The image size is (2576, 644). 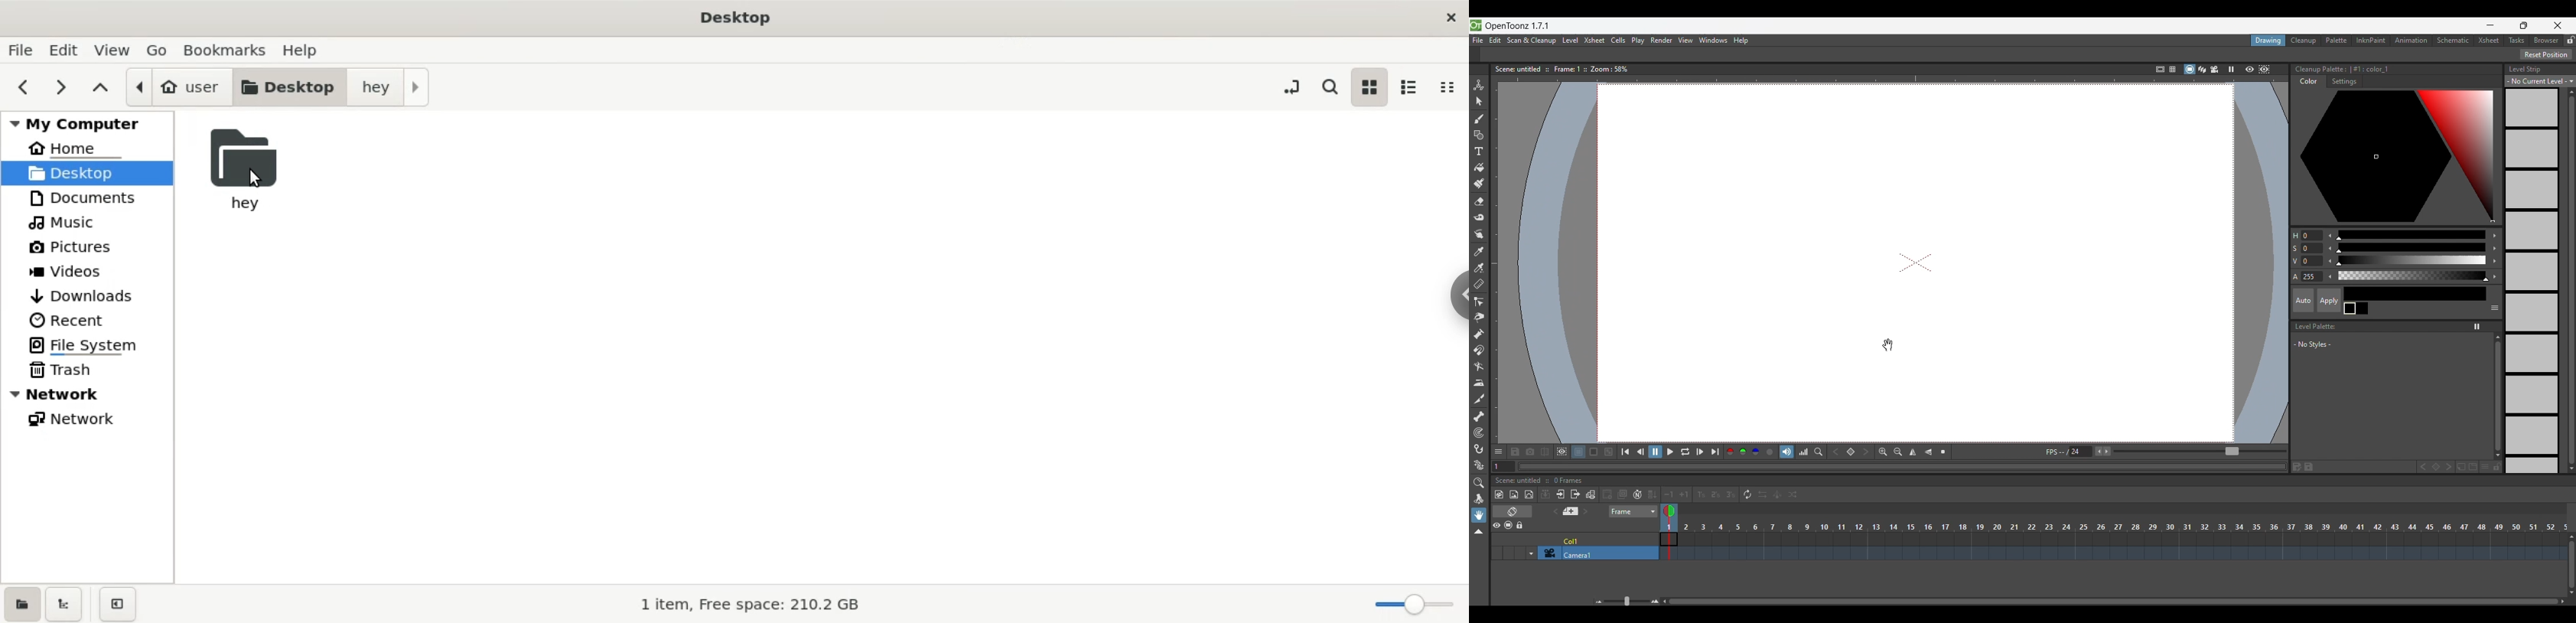 I want to click on Control point editor tool, so click(x=1479, y=302).